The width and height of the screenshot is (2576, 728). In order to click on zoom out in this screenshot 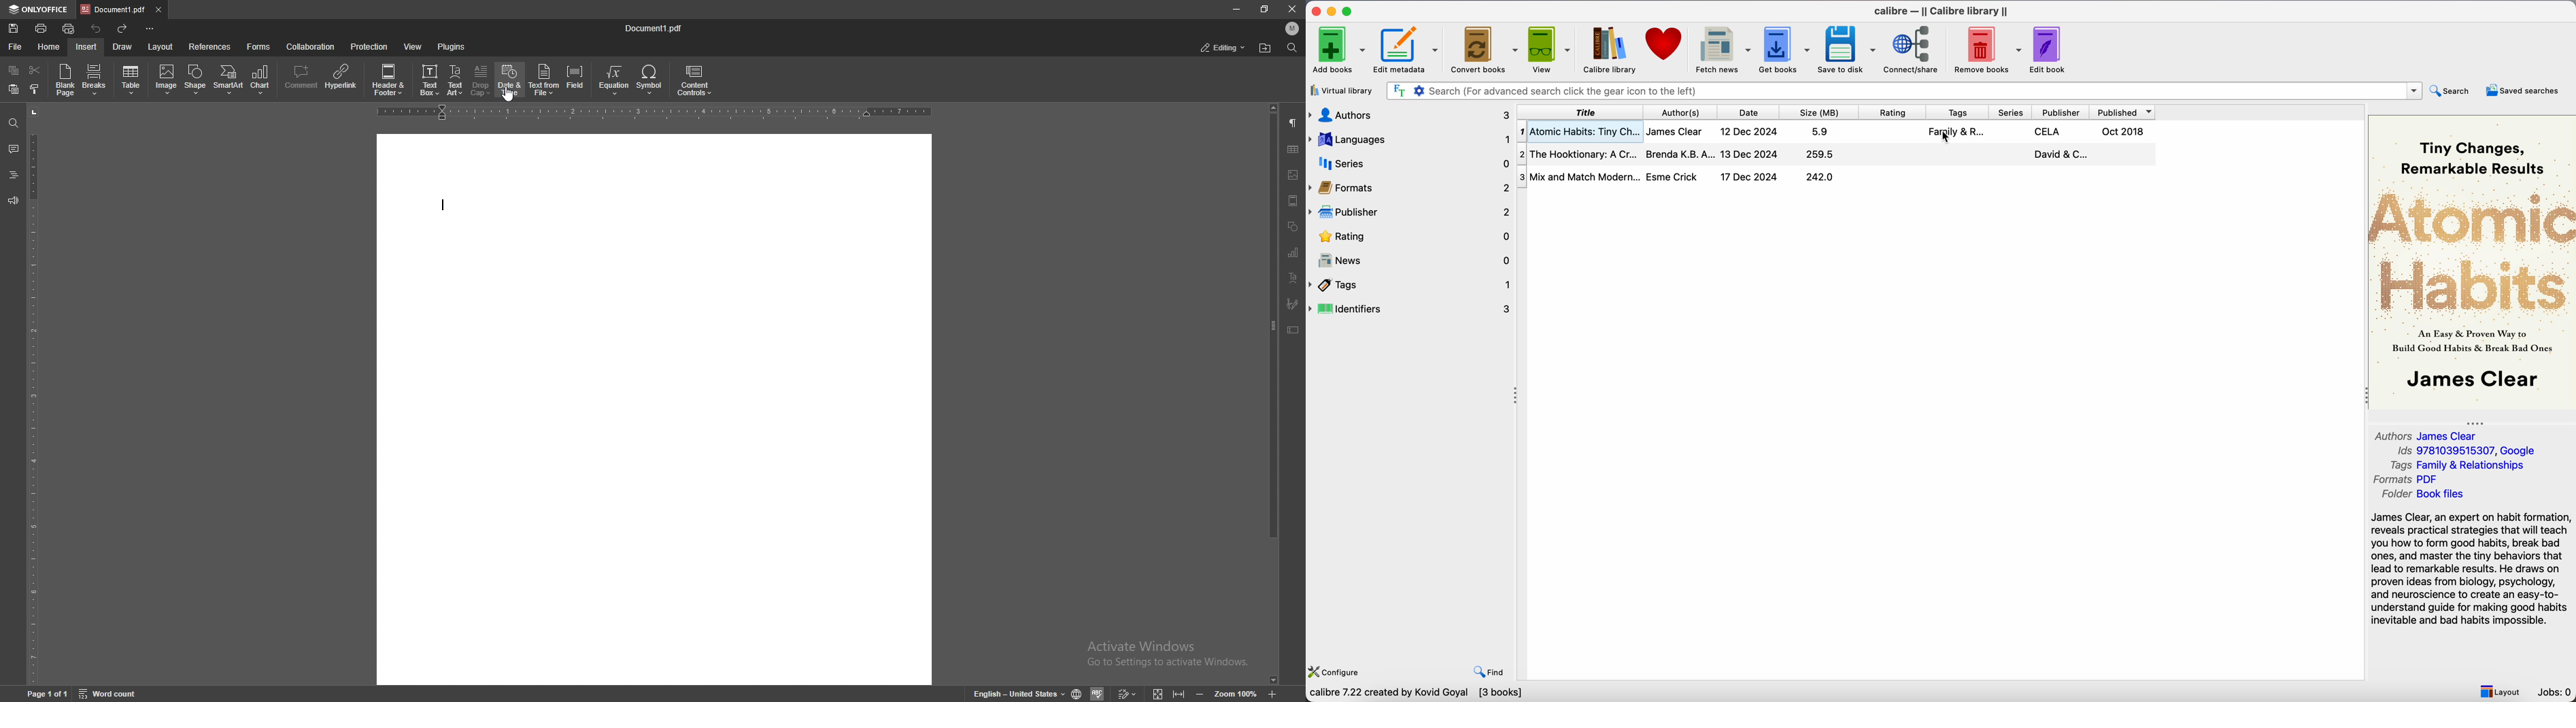, I will do `click(1200, 692)`.